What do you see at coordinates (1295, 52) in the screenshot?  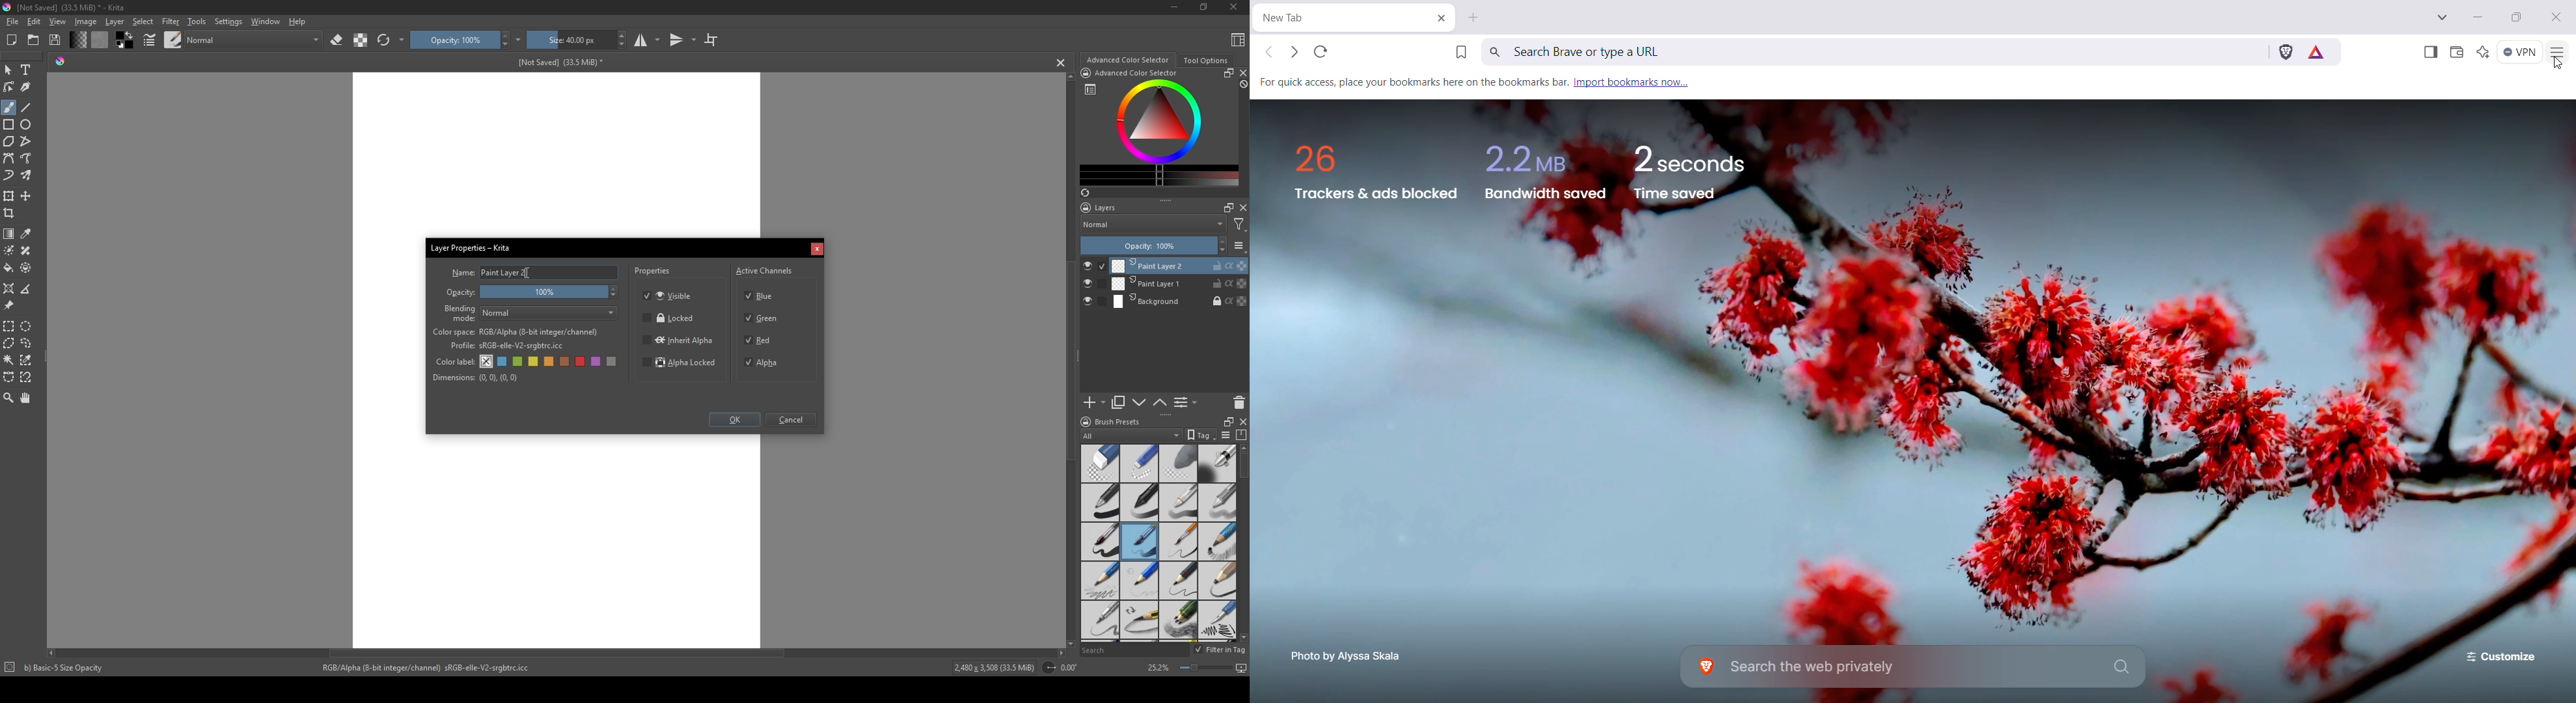 I see `Click to go forward, hold to see history` at bounding box center [1295, 52].